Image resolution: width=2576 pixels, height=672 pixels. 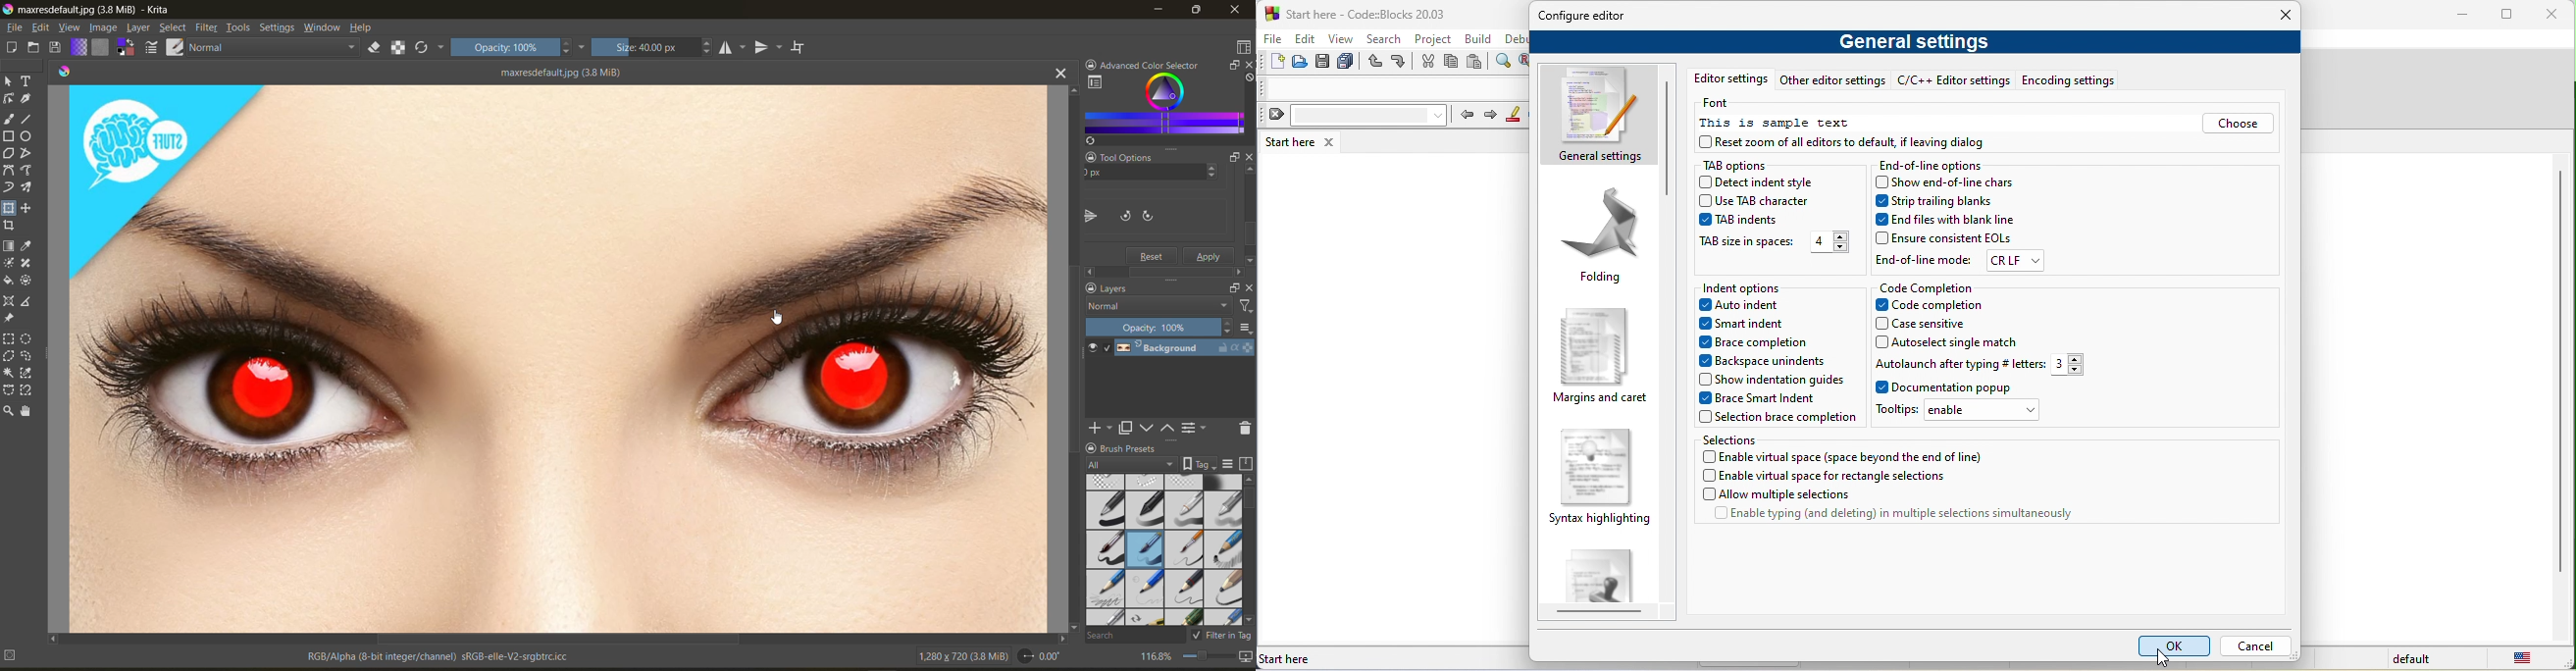 I want to click on Reset, so click(x=1155, y=258).